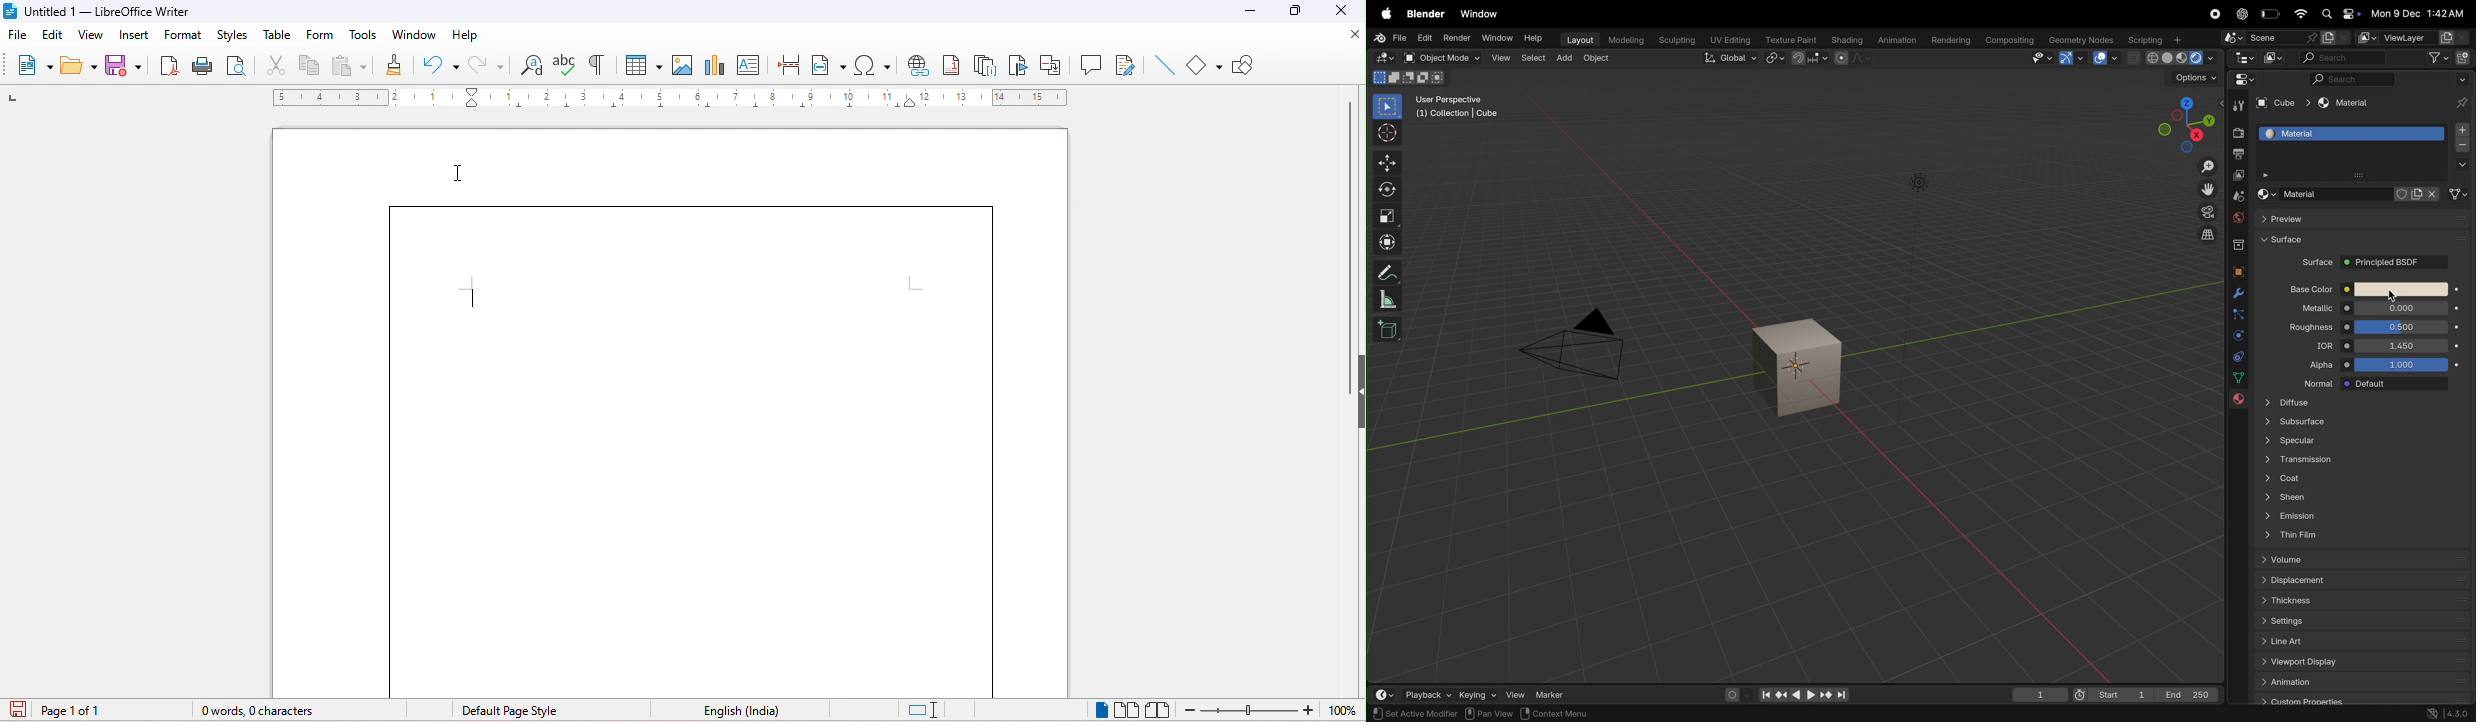 The height and width of the screenshot is (728, 2492). Describe the element at coordinates (561, 62) in the screenshot. I see `check spelling` at that location.